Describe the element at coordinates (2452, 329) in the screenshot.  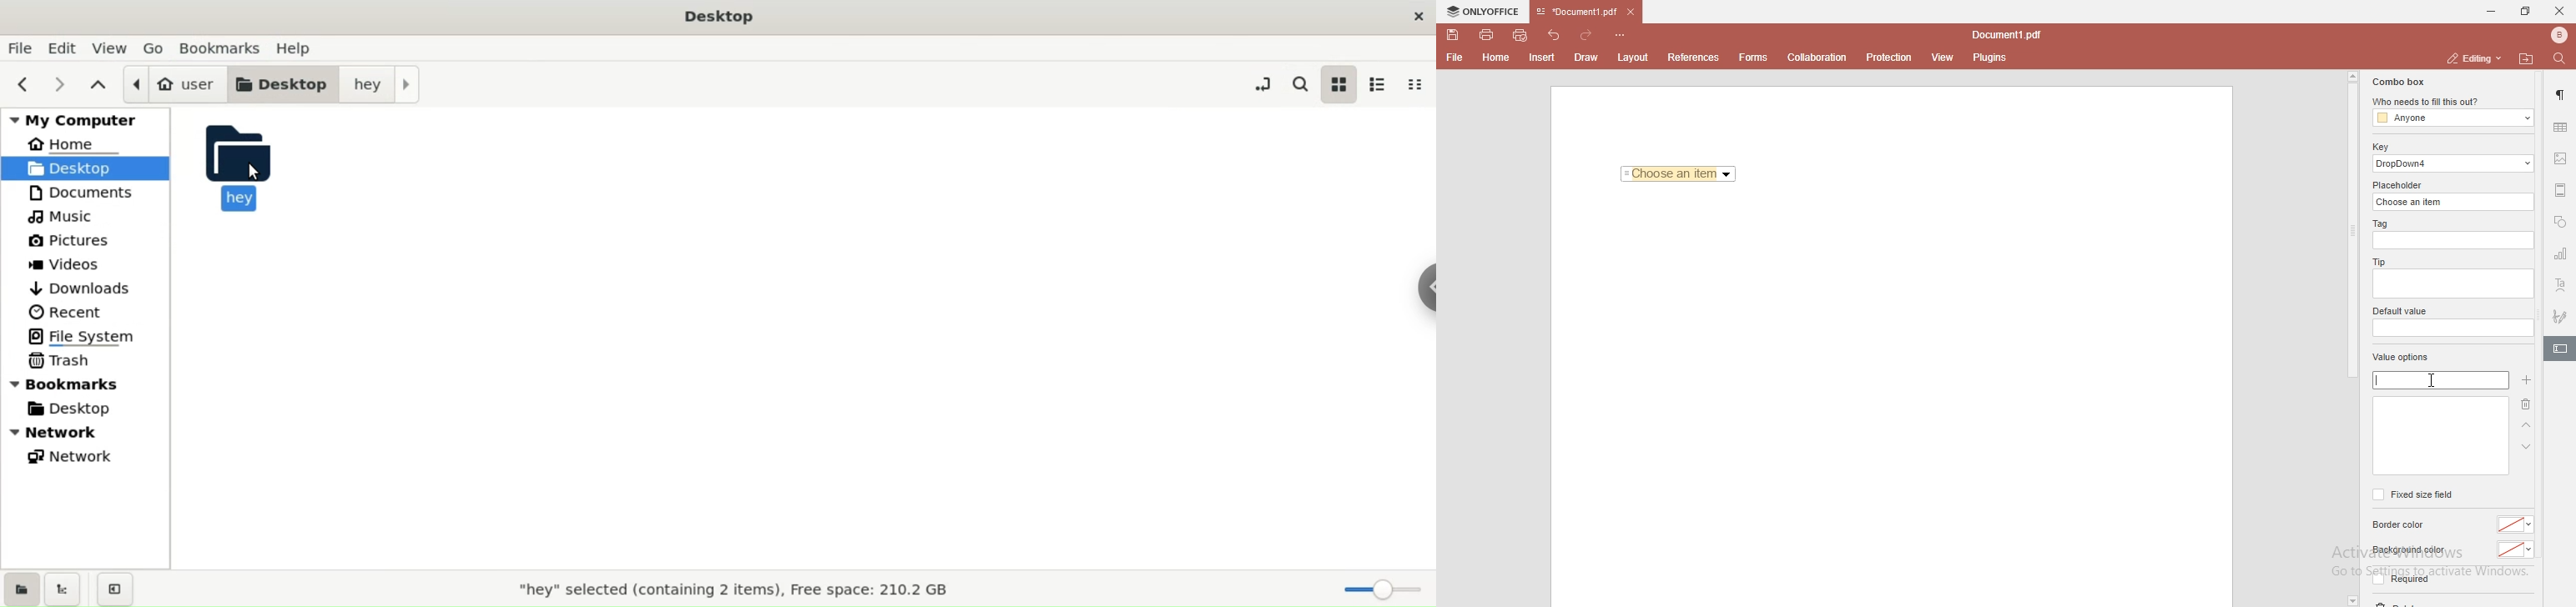
I see `empty box` at that location.